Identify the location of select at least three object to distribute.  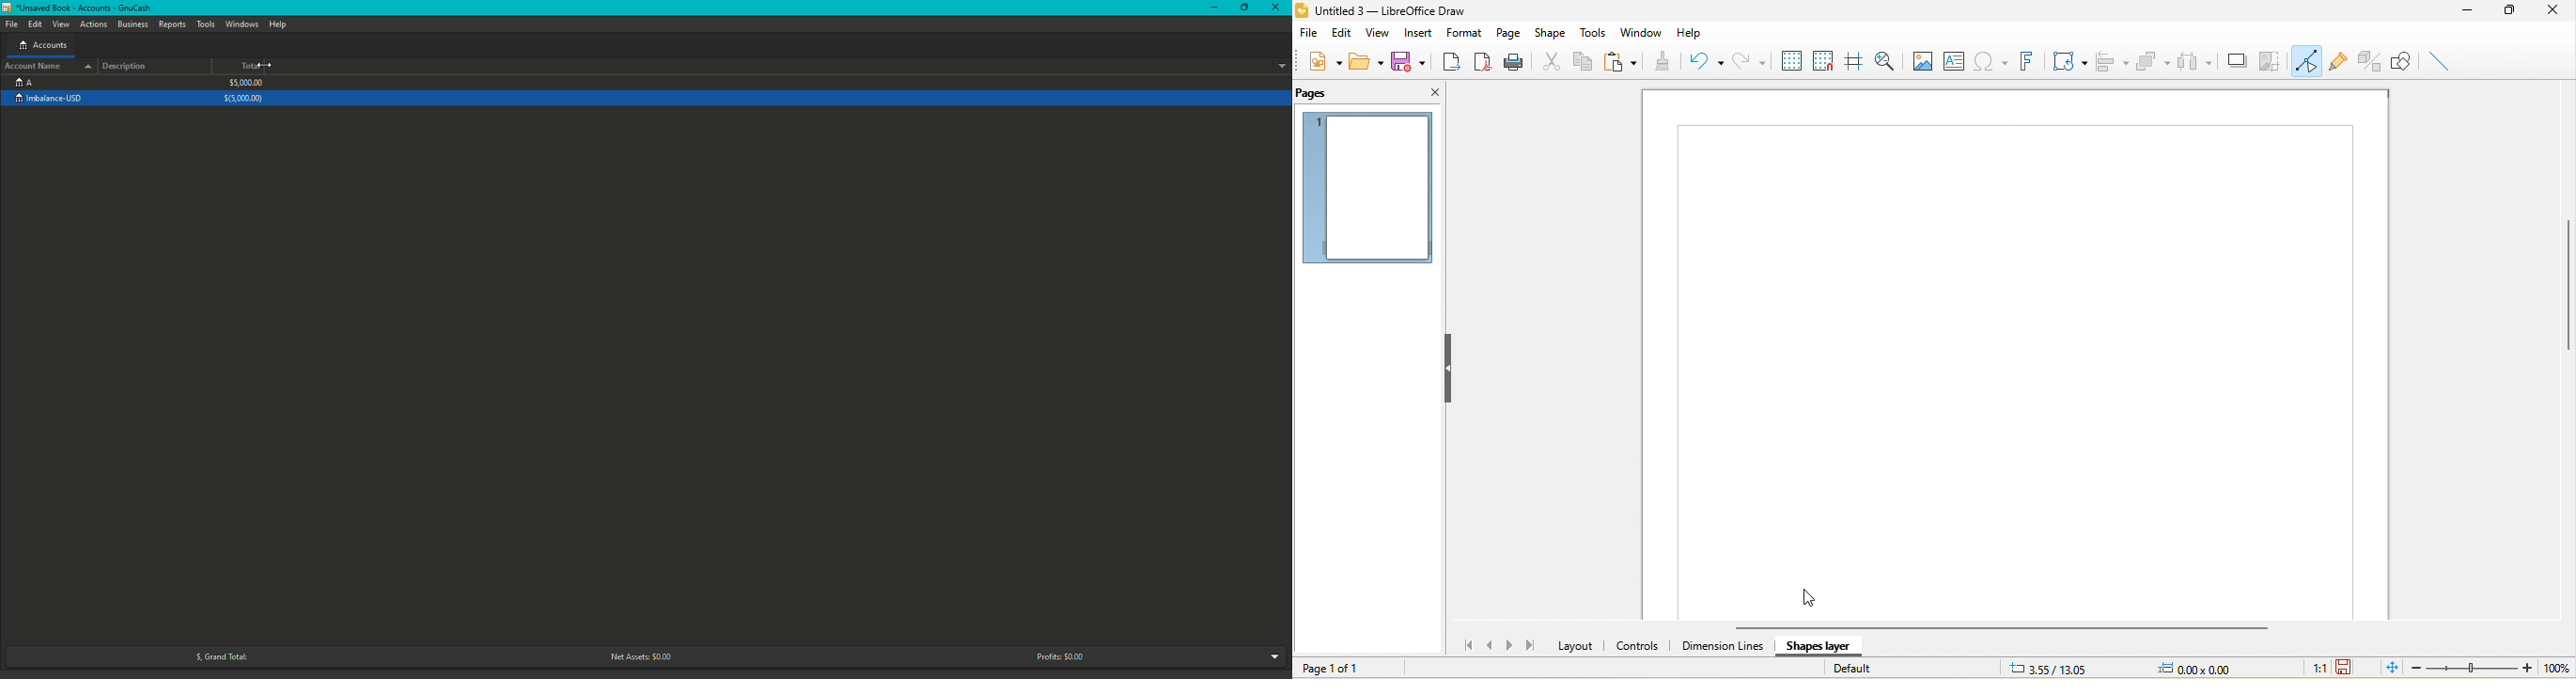
(2195, 60).